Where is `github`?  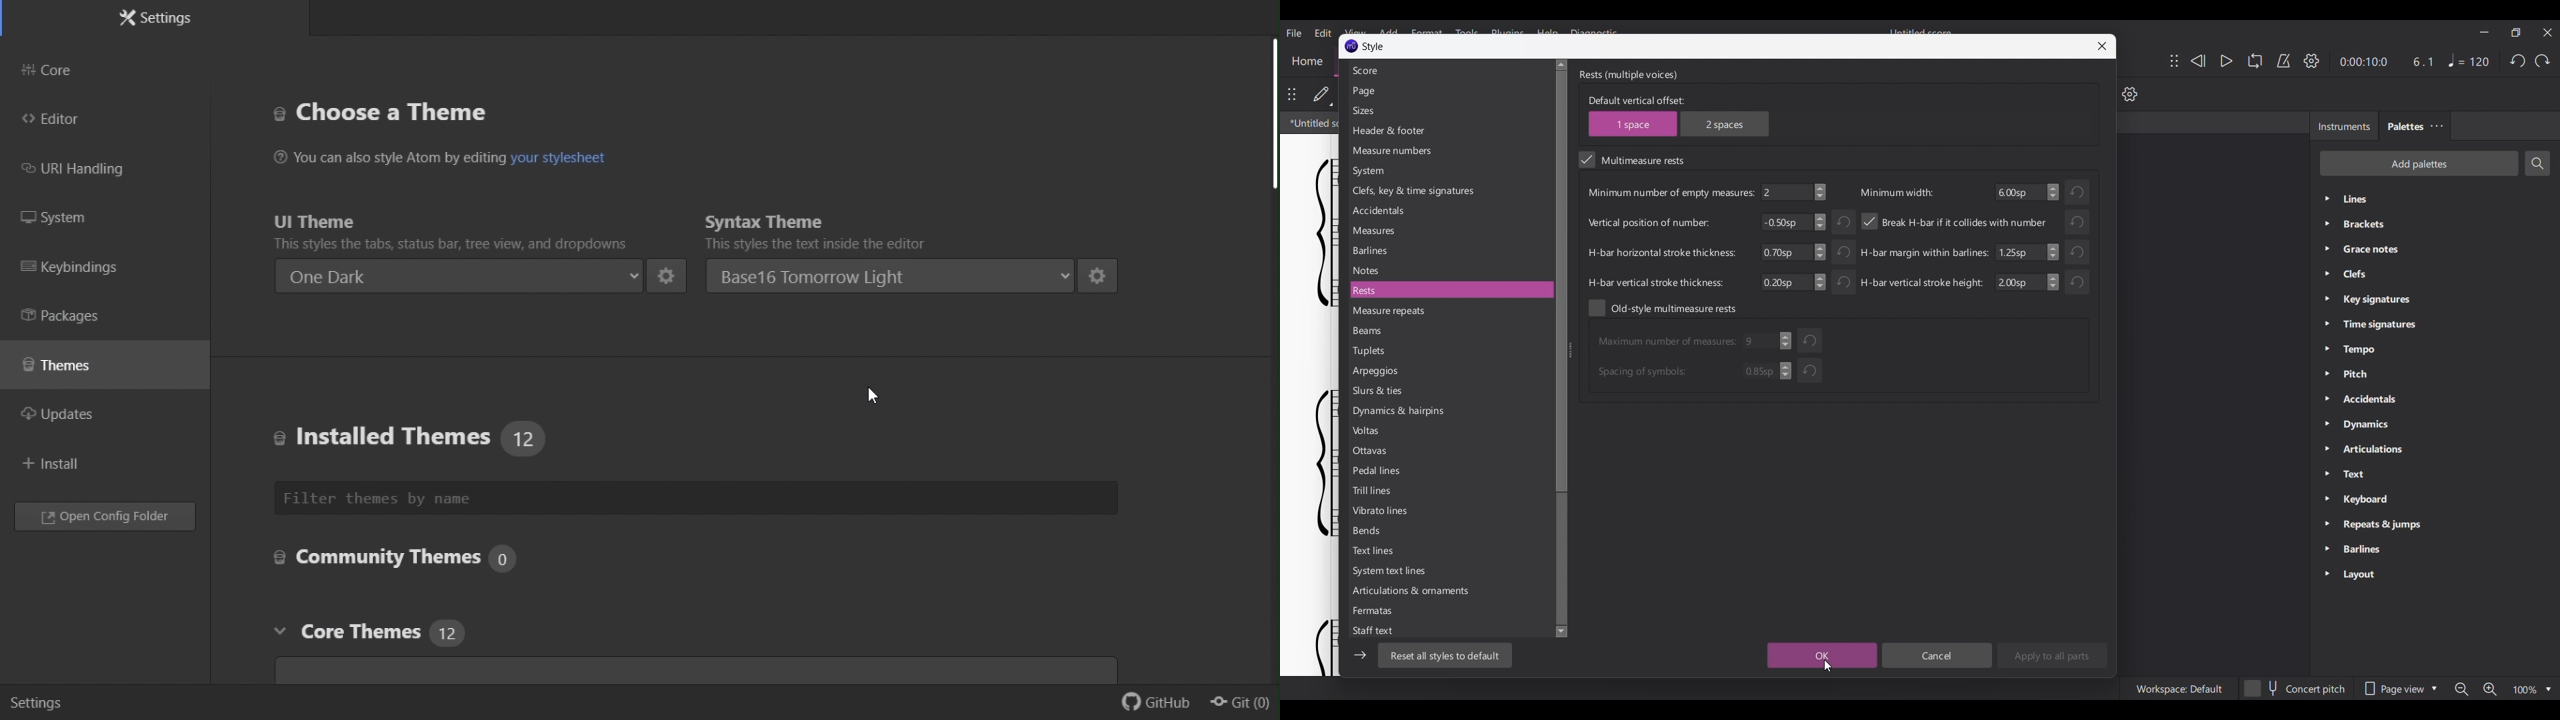 github is located at coordinates (1148, 706).